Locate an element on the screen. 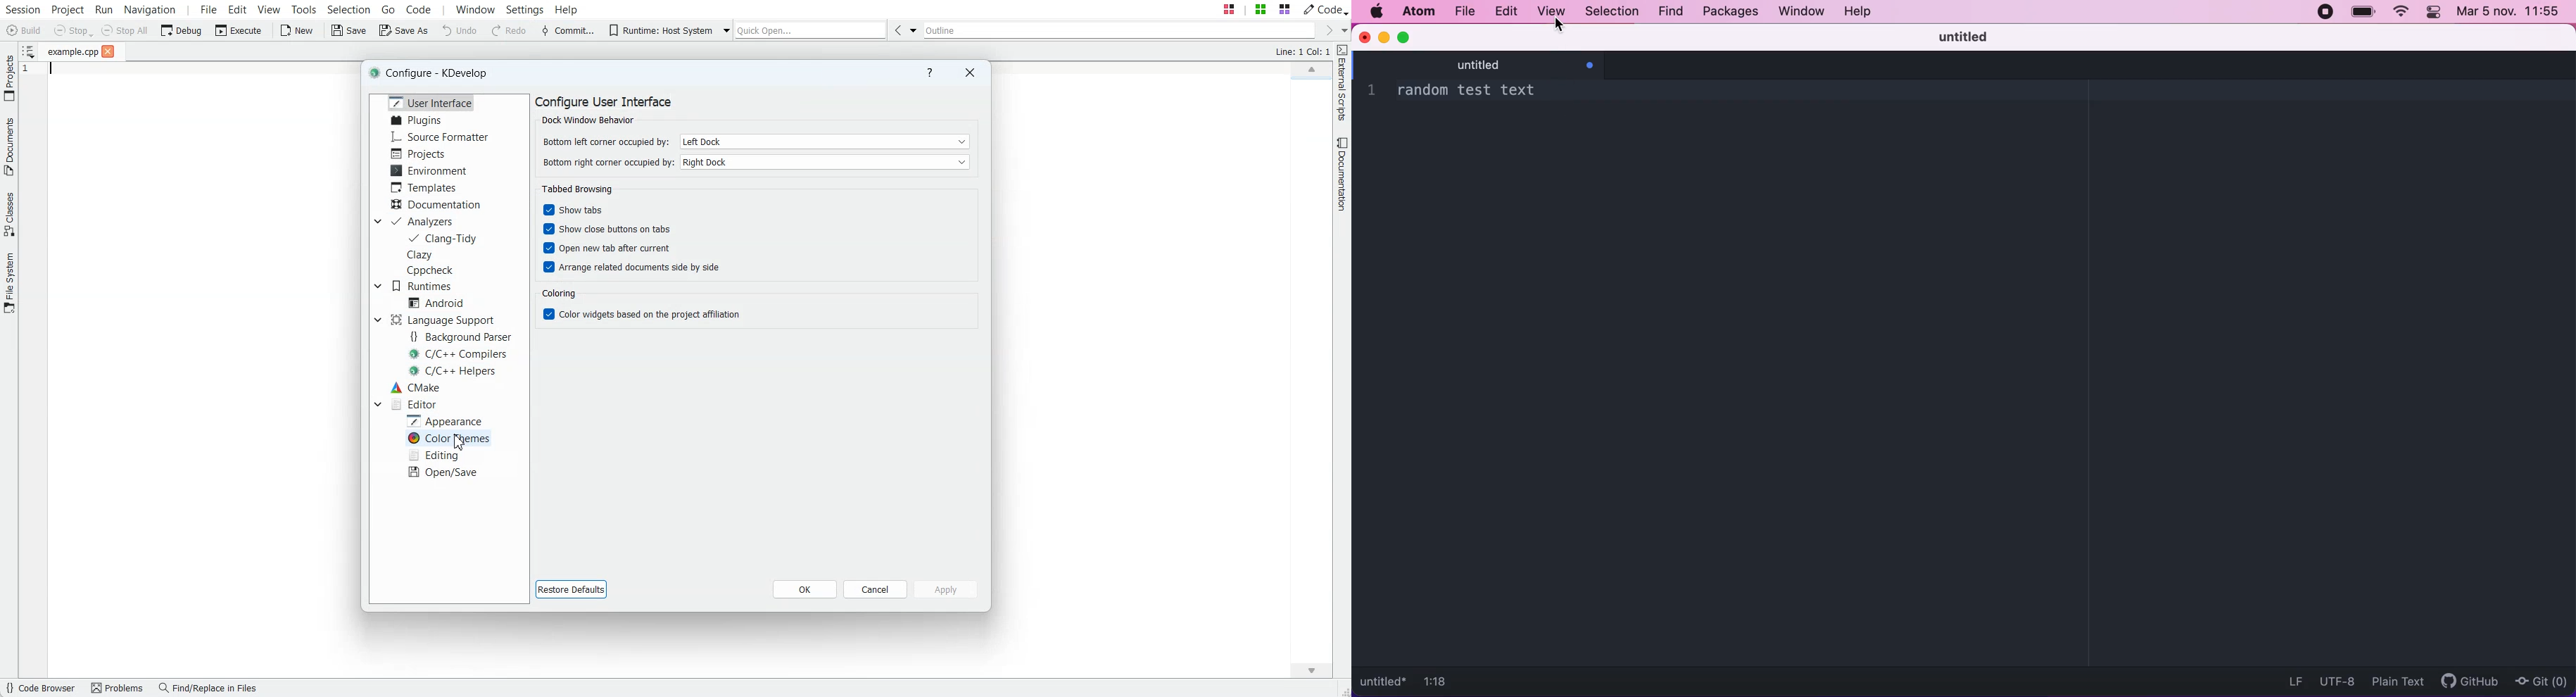  Find/Replace in files is located at coordinates (211, 689).